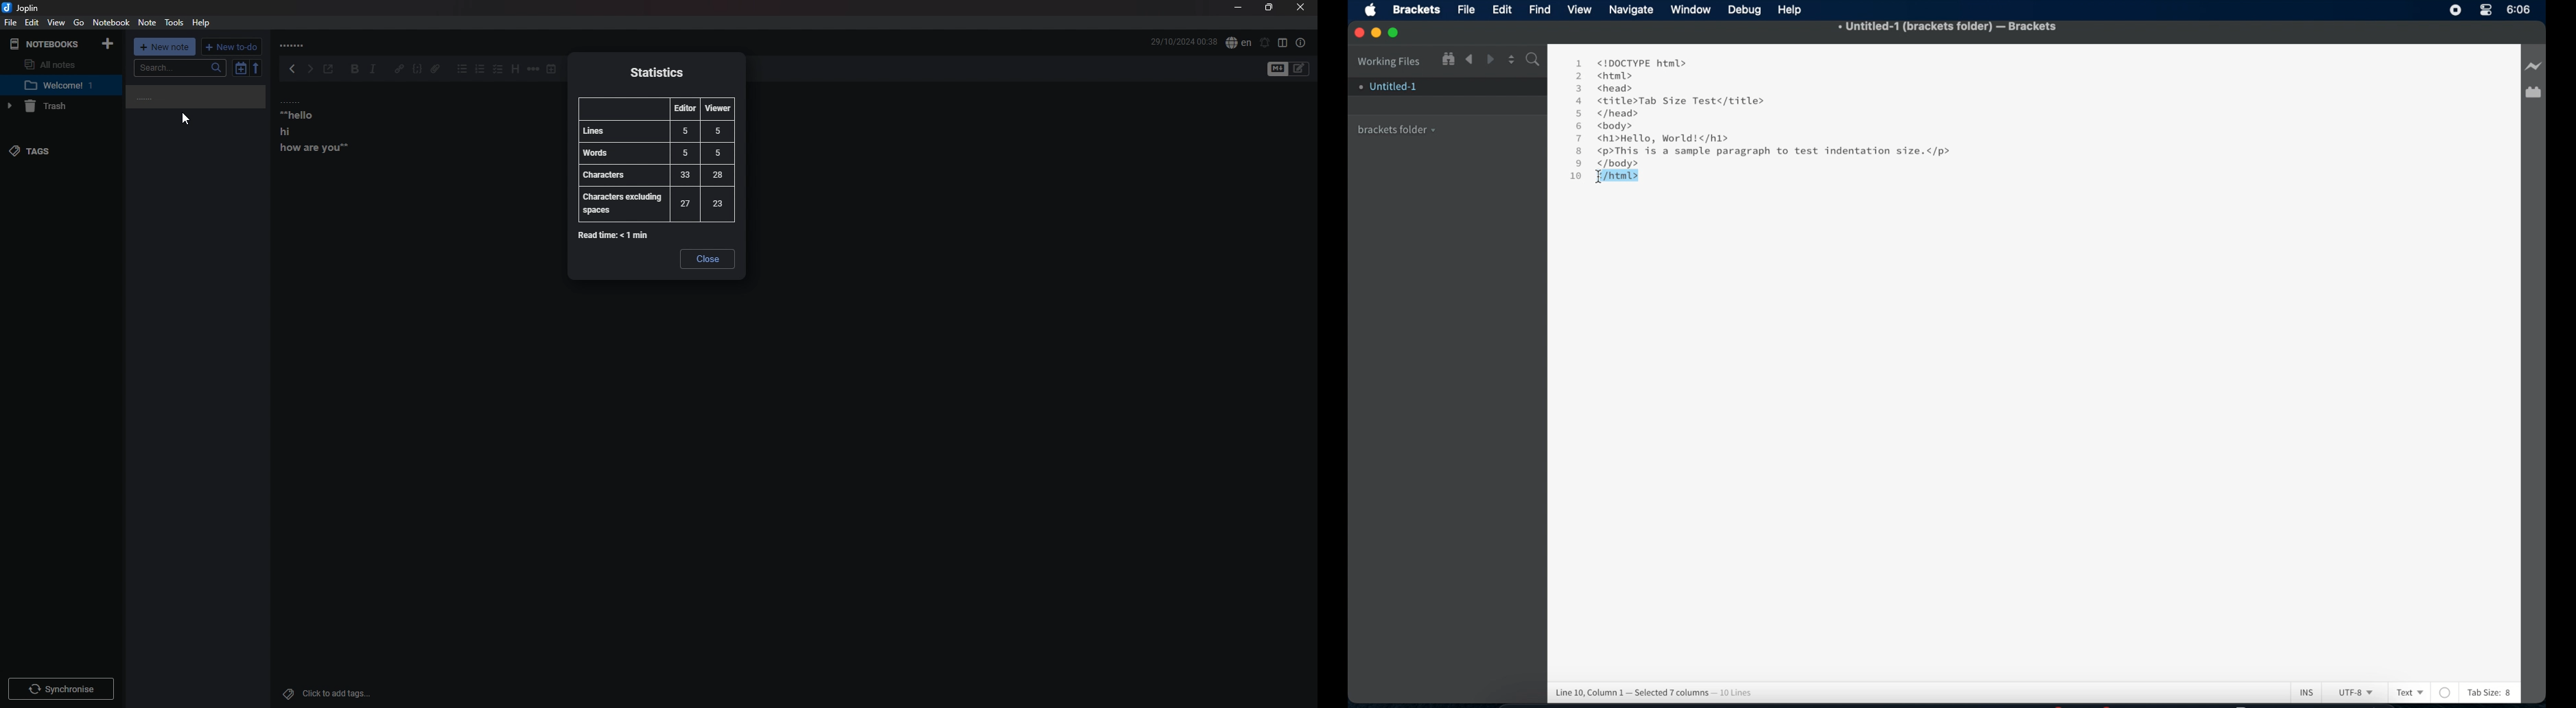 The image size is (2576, 728). Describe the element at coordinates (45, 153) in the screenshot. I see `tags` at that location.